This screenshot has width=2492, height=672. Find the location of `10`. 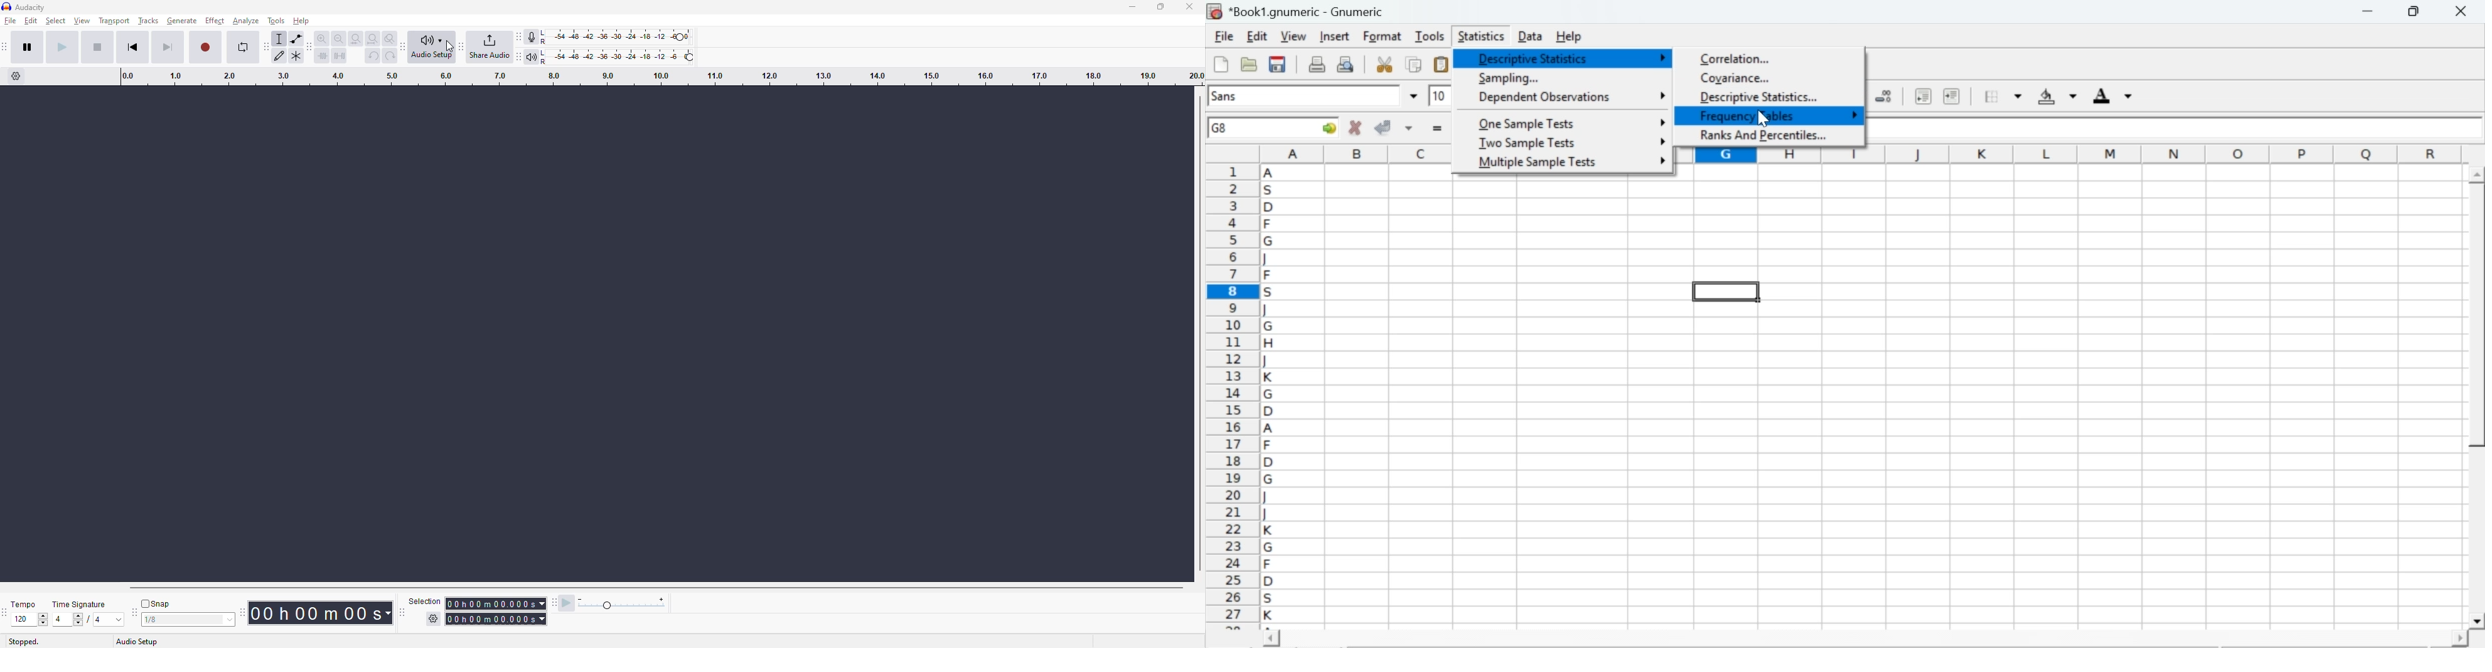

10 is located at coordinates (1440, 96).